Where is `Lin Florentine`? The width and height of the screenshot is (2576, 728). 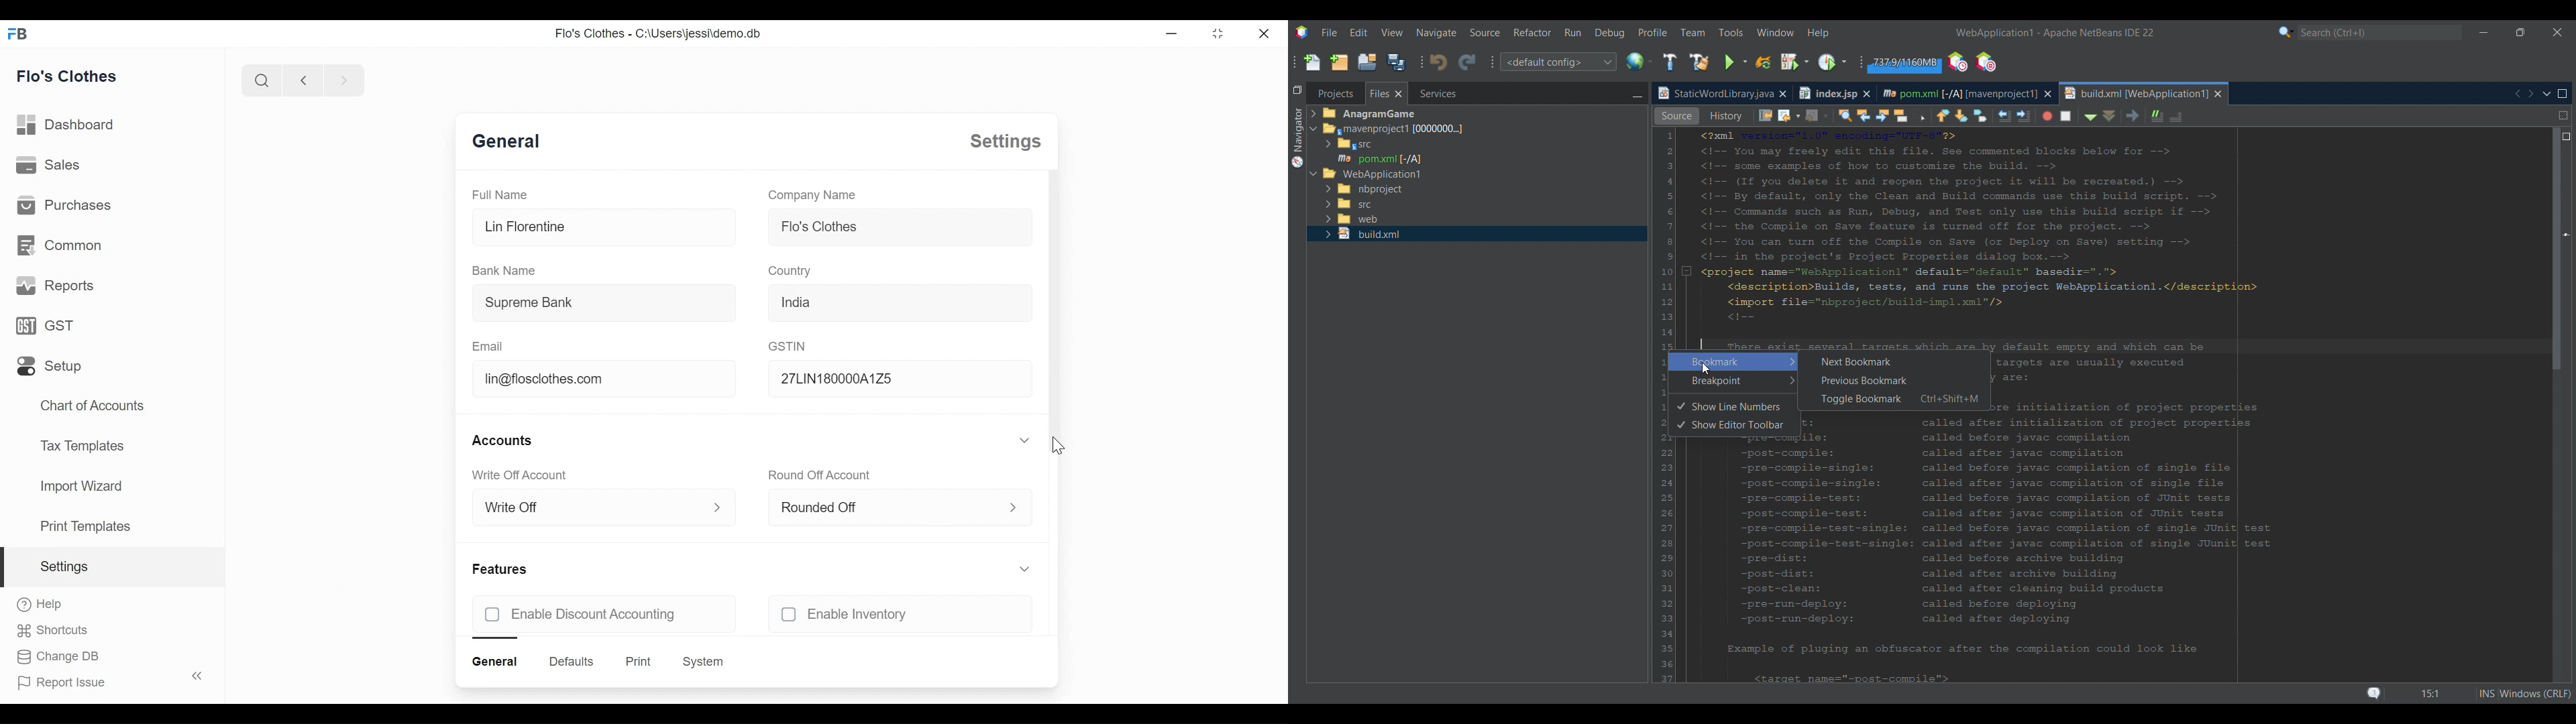 Lin Florentine is located at coordinates (604, 227).